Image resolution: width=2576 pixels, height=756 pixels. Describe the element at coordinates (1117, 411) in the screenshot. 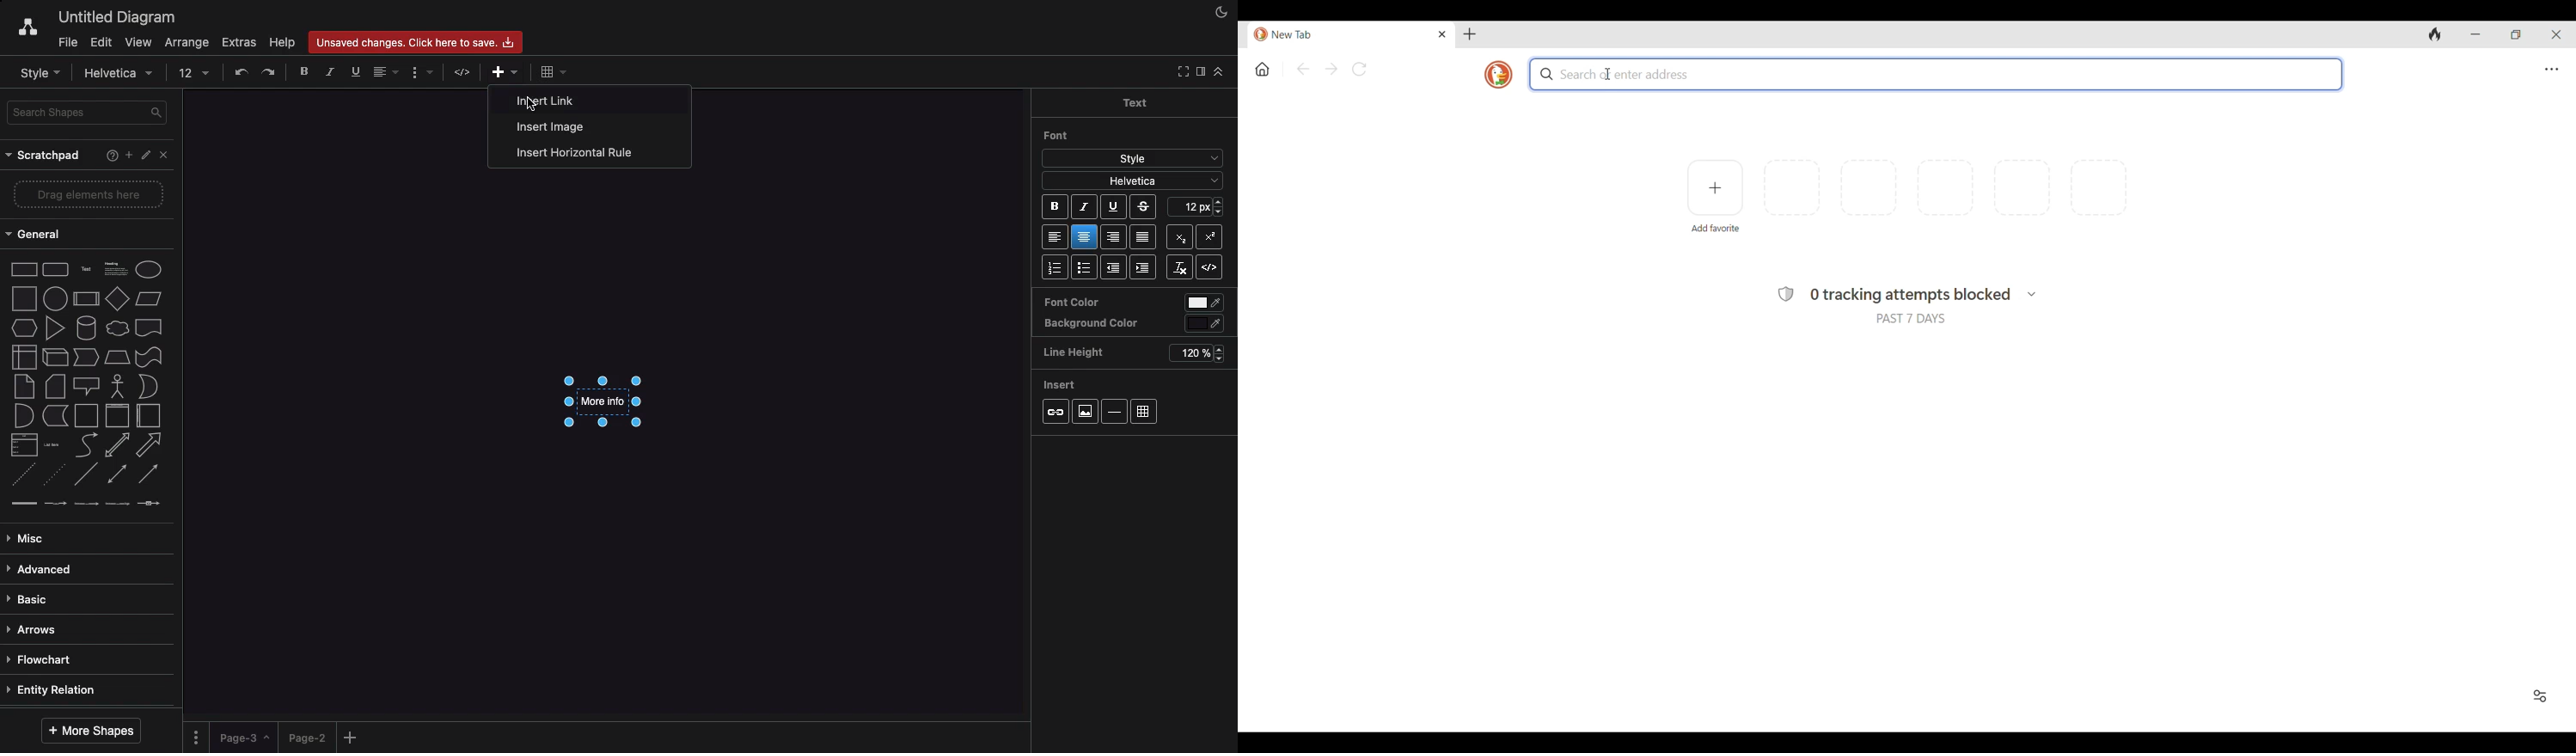

I see `Horizontal` at that location.